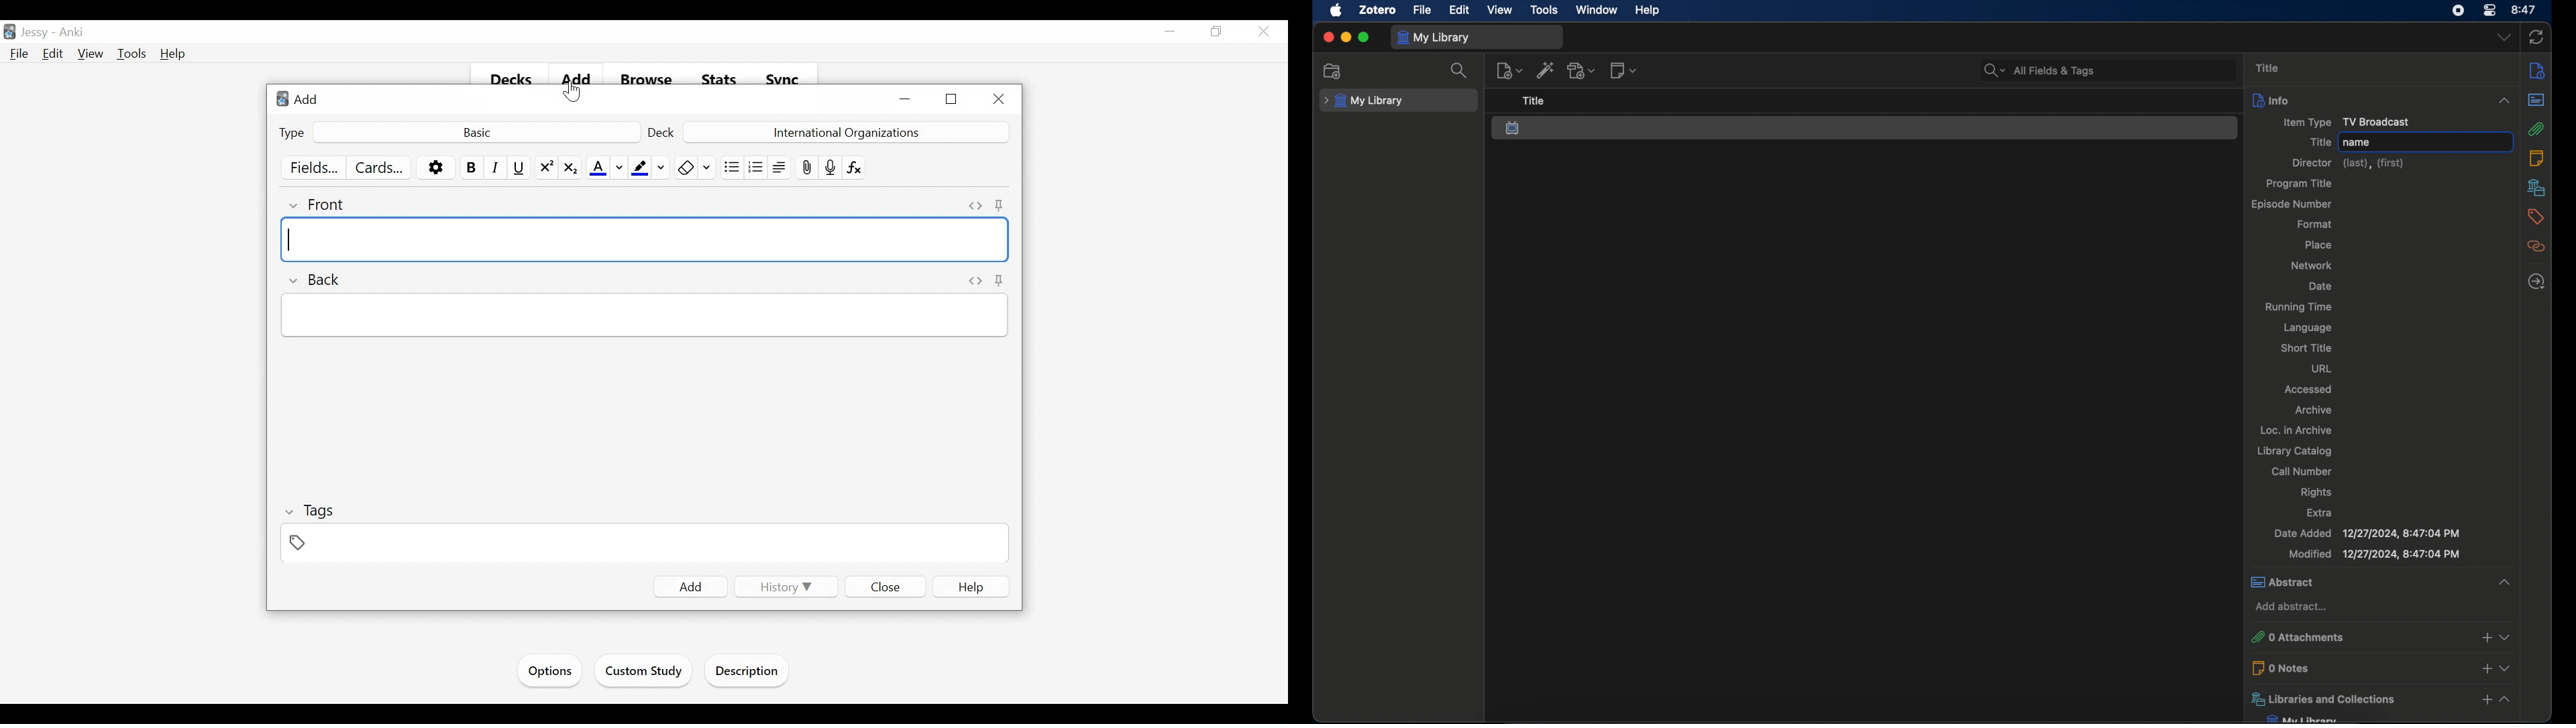 This screenshot has width=2576, height=728. What do you see at coordinates (2125, 72) in the screenshot?
I see `search bar input` at bounding box center [2125, 72].